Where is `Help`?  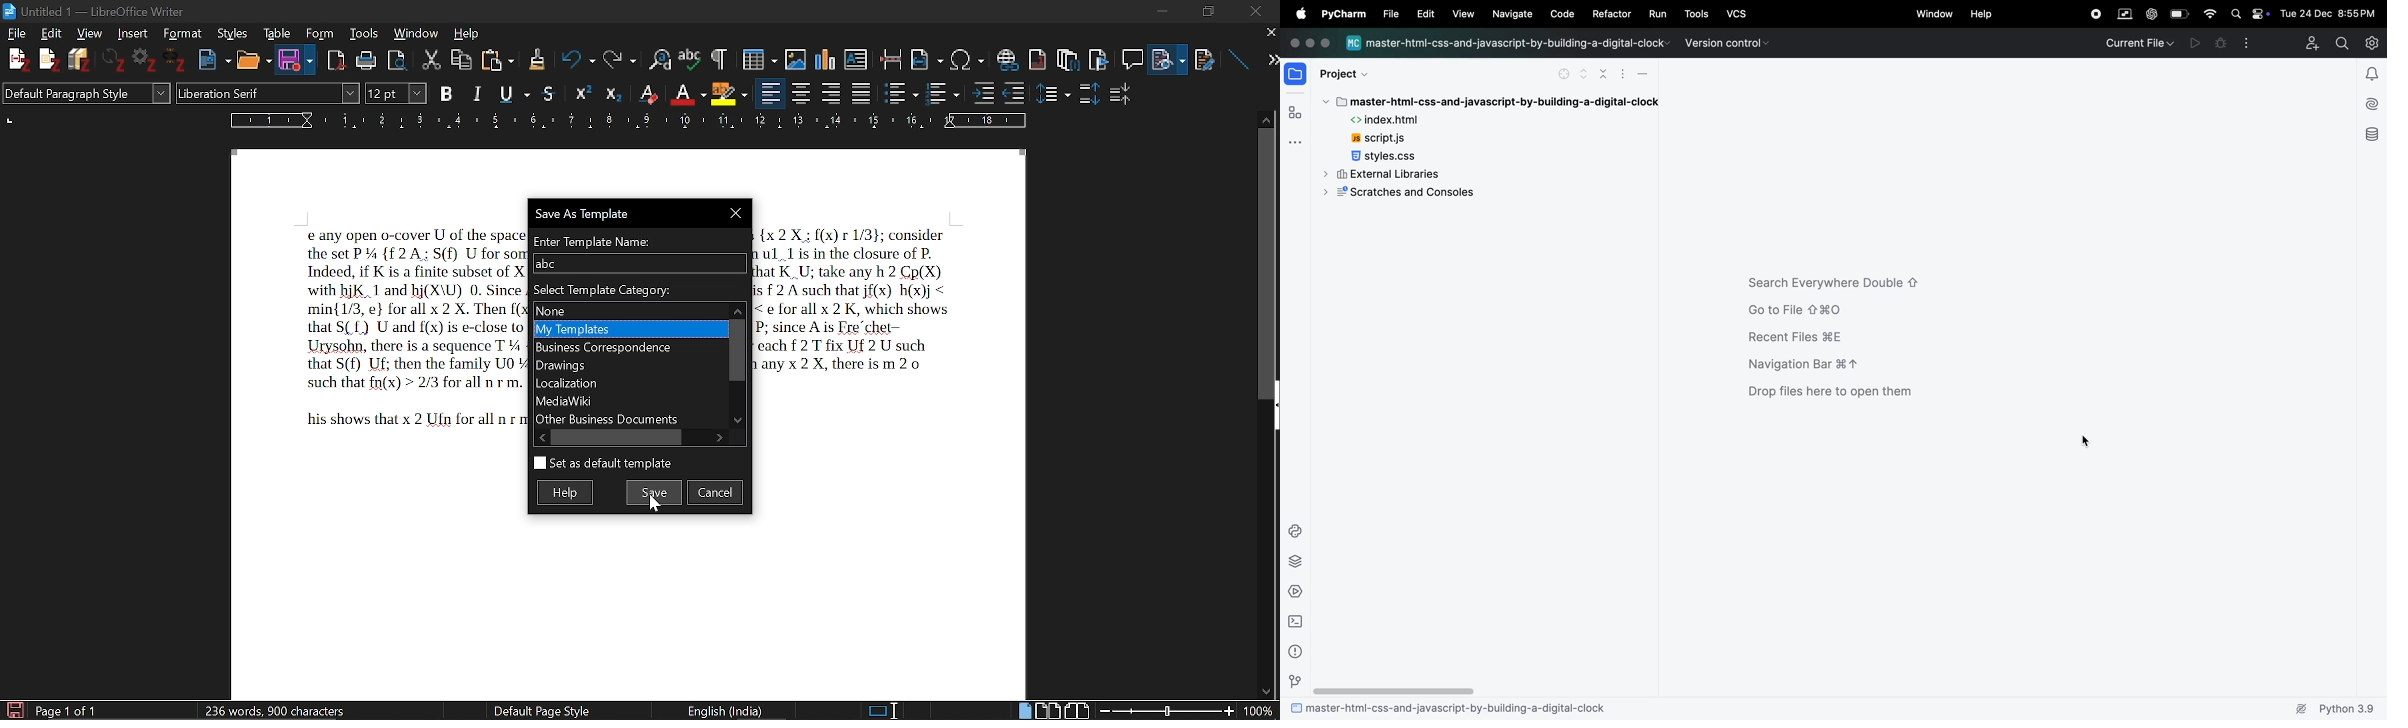
Help is located at coordinates (1986, 14).